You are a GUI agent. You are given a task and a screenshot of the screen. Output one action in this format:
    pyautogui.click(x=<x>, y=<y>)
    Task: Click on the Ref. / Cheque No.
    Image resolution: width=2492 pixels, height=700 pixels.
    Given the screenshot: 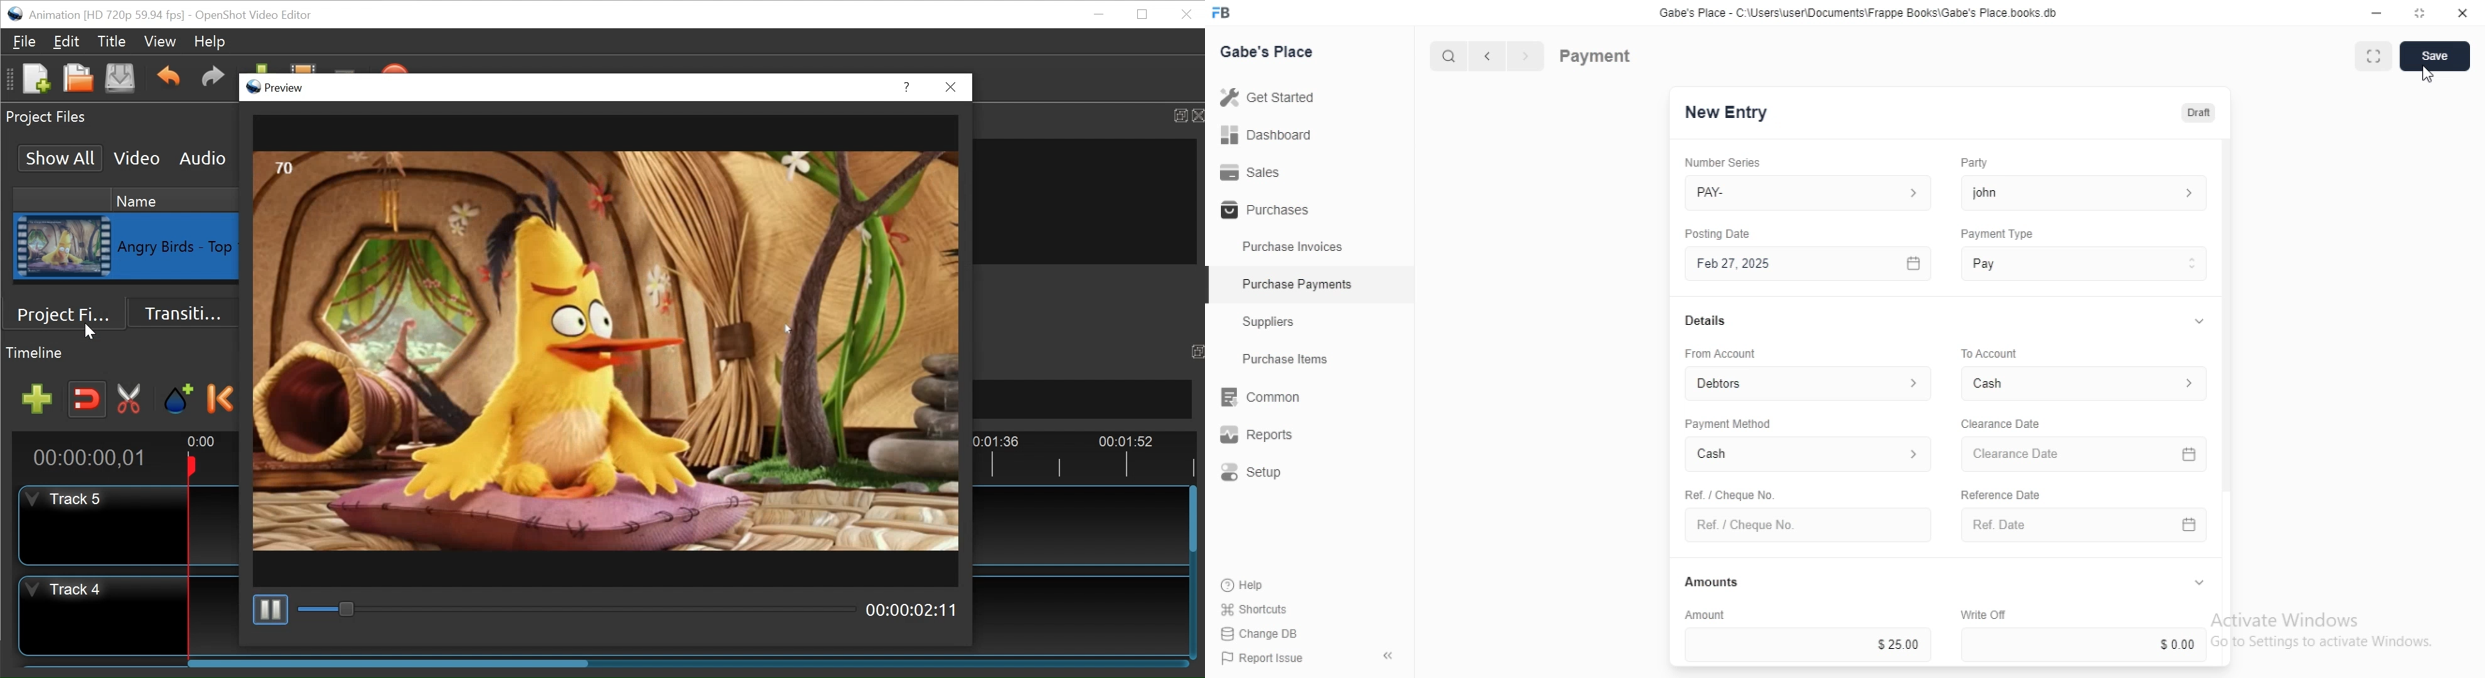 What is the action you would take?
    pyautogui.click(x=1807, y=525)
    